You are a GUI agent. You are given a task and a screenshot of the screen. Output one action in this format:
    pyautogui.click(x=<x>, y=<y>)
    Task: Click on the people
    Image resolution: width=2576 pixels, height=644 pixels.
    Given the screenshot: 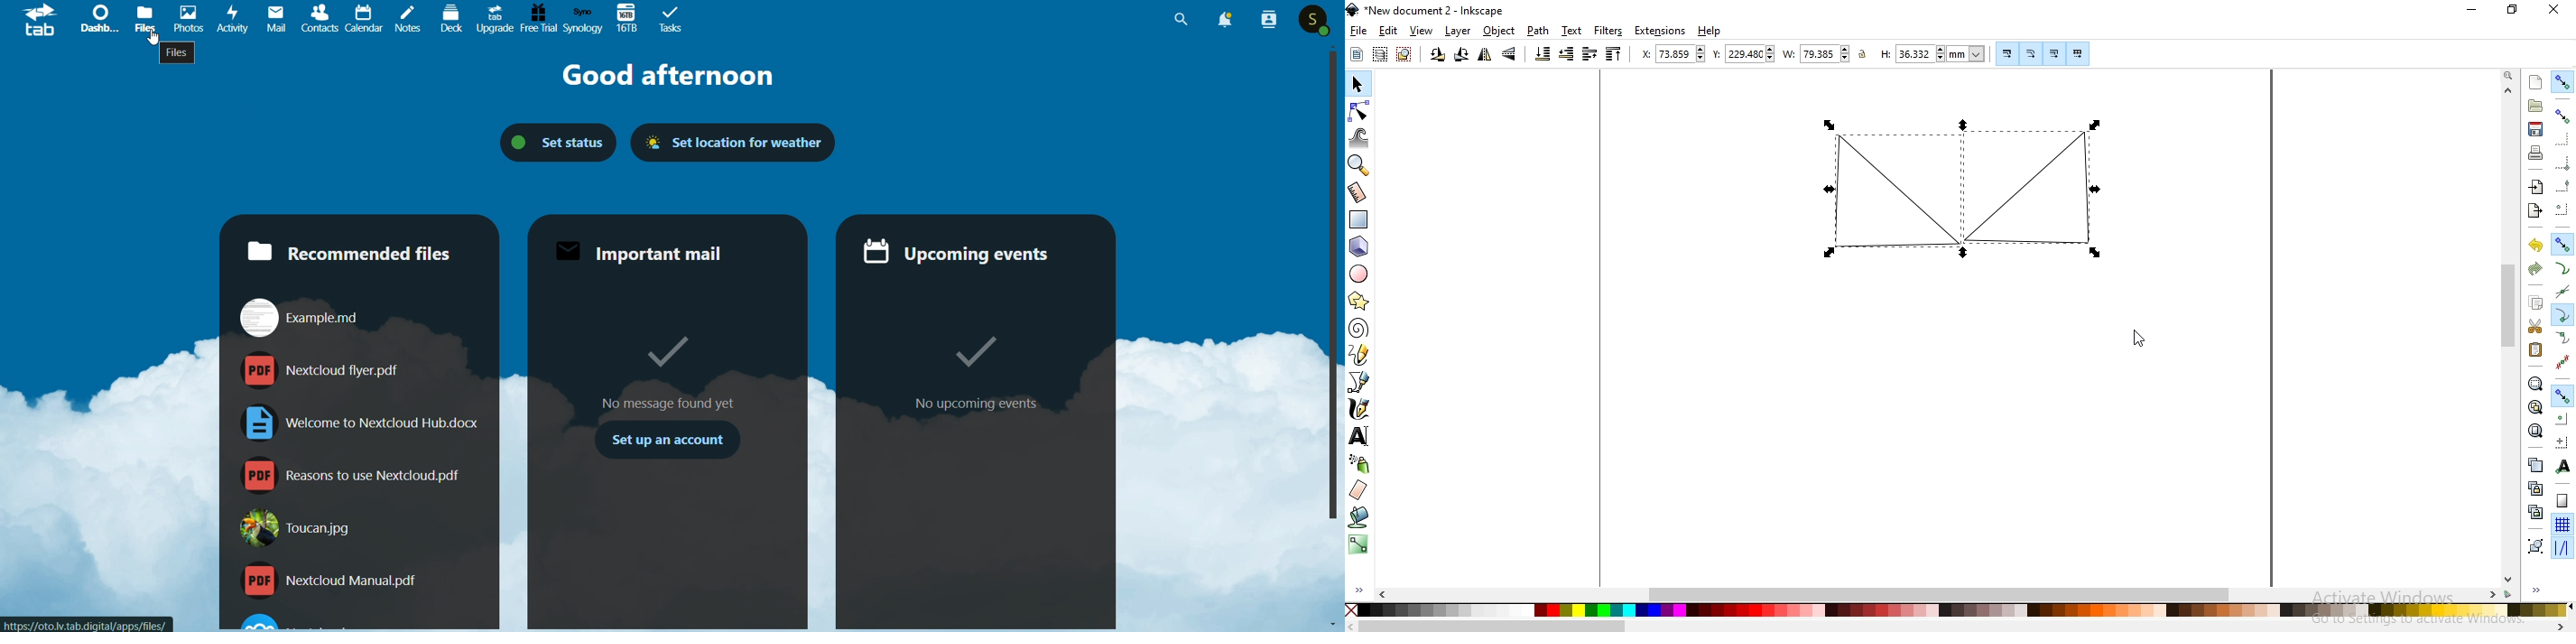 What is the action you would take?
    pyautogui.click(x=1271, y=18)
    